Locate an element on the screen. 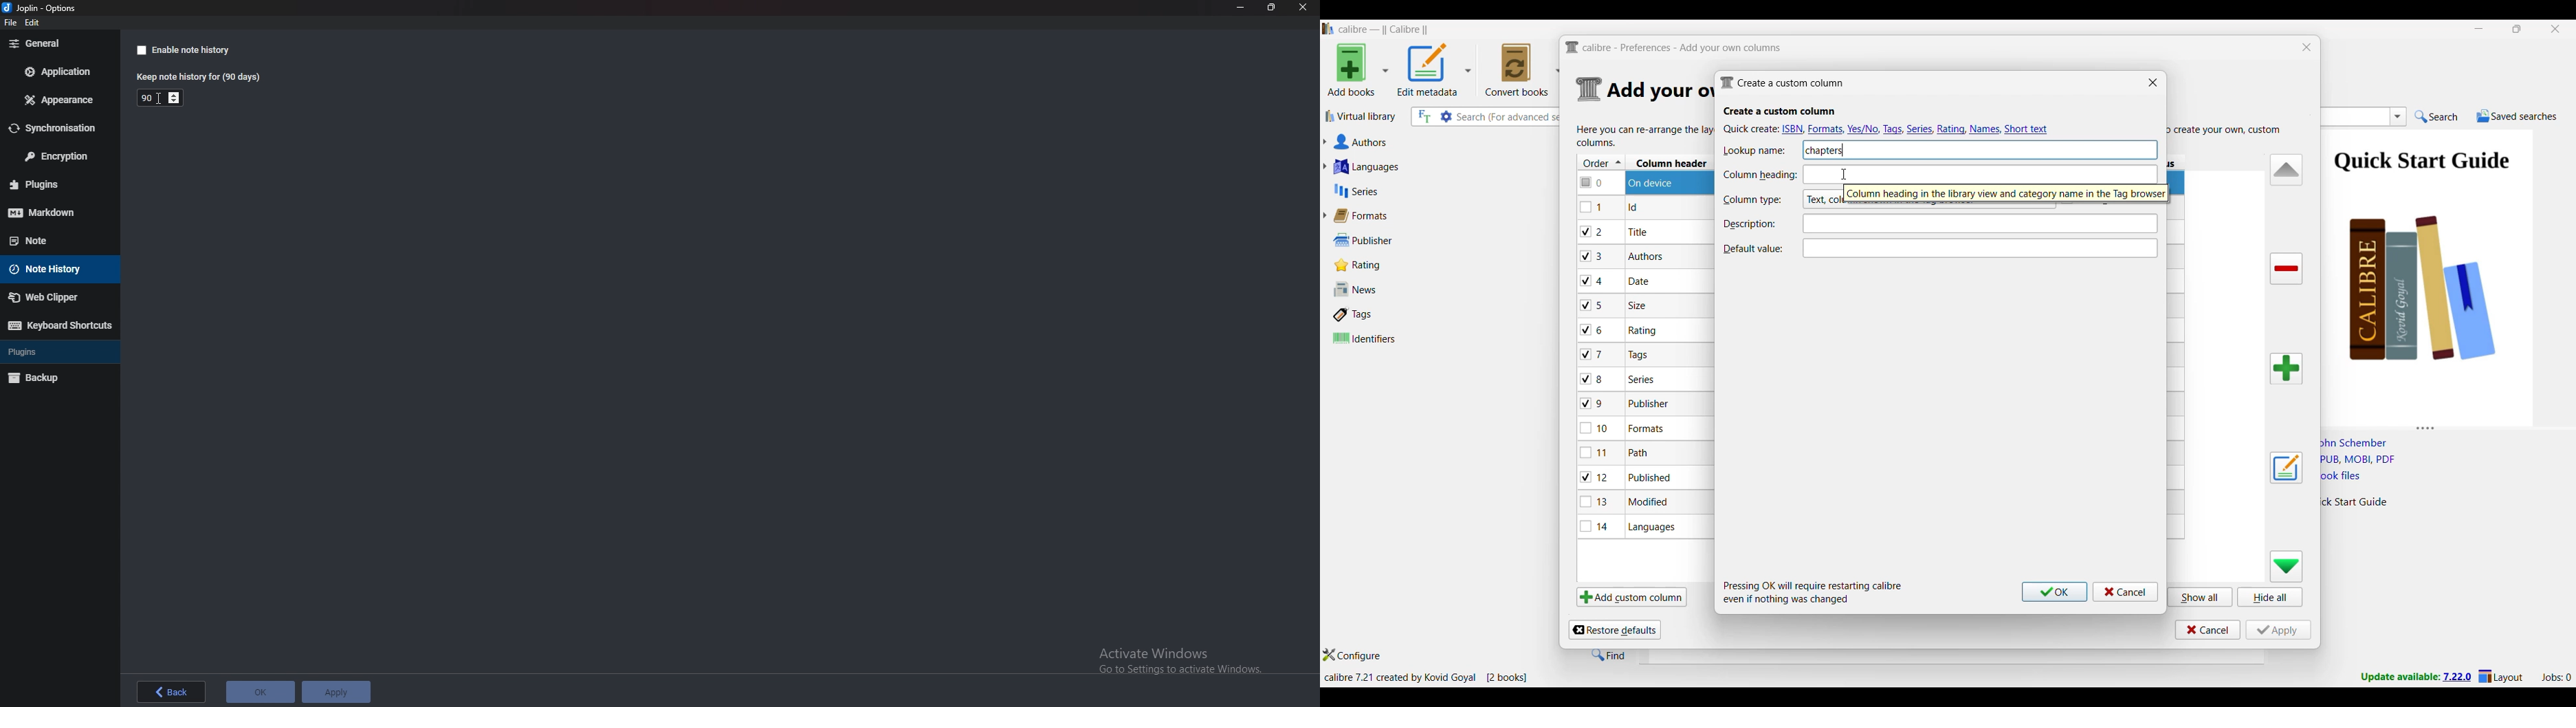  Book preview is located at coordinates (2444, 273).